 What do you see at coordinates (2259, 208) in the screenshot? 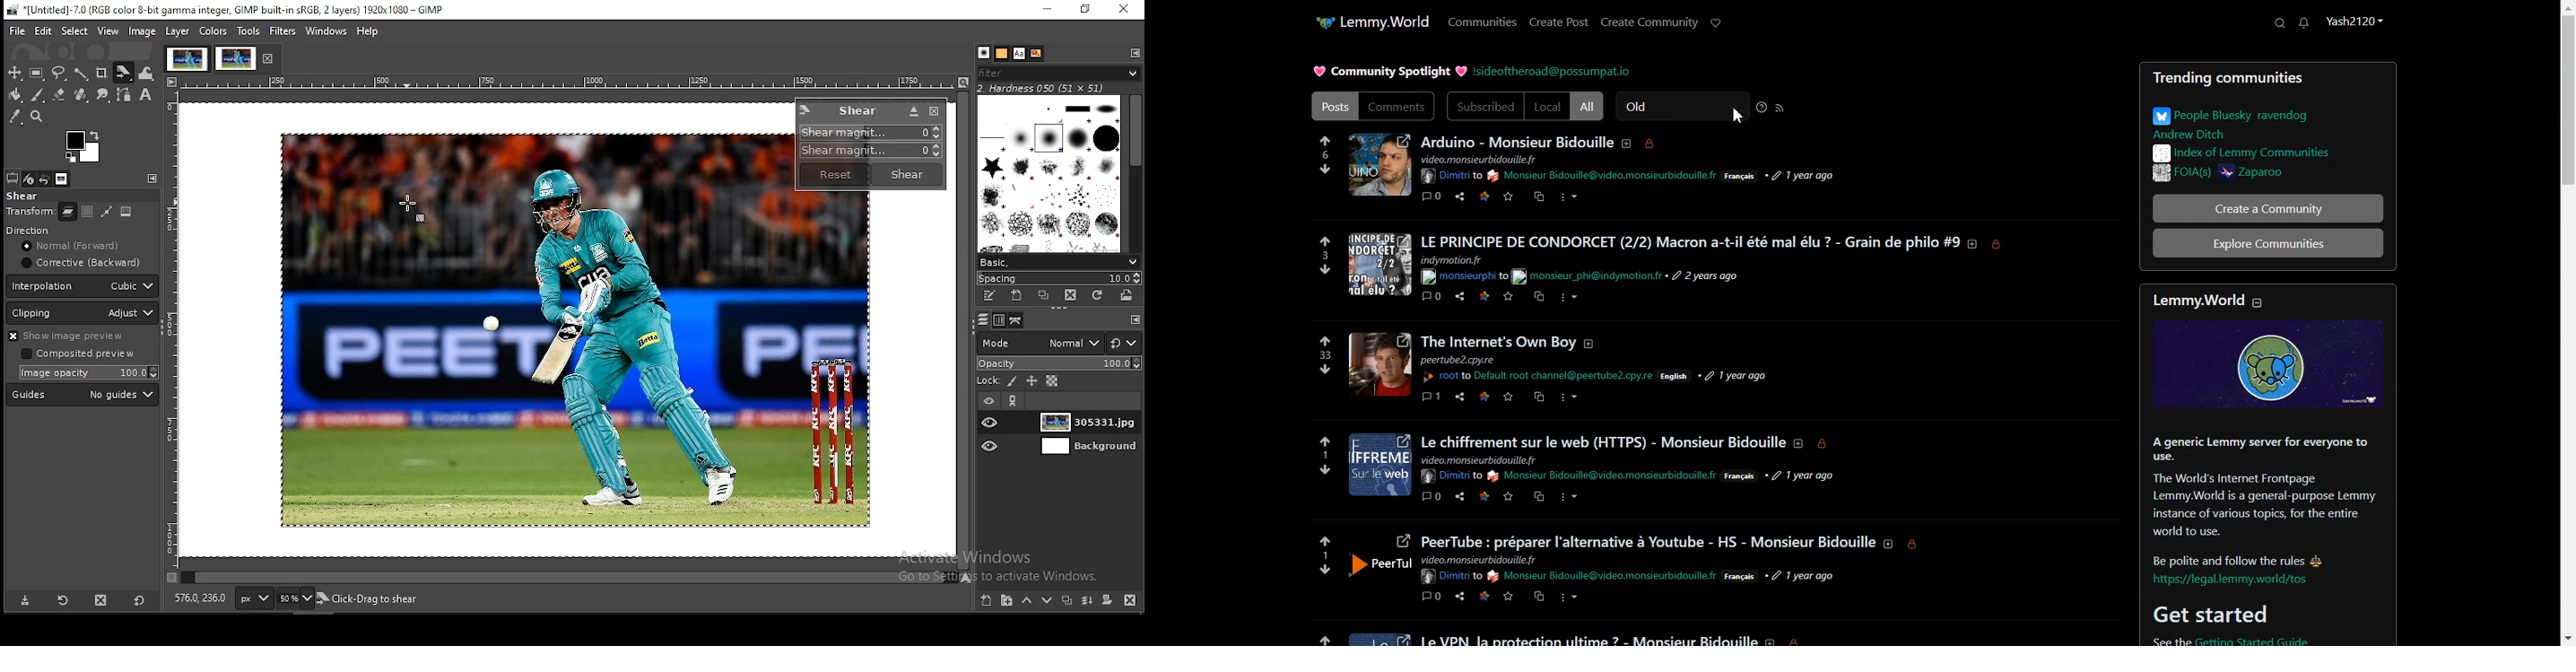
I see `Create a Community` at bounding box center [2259, 208].